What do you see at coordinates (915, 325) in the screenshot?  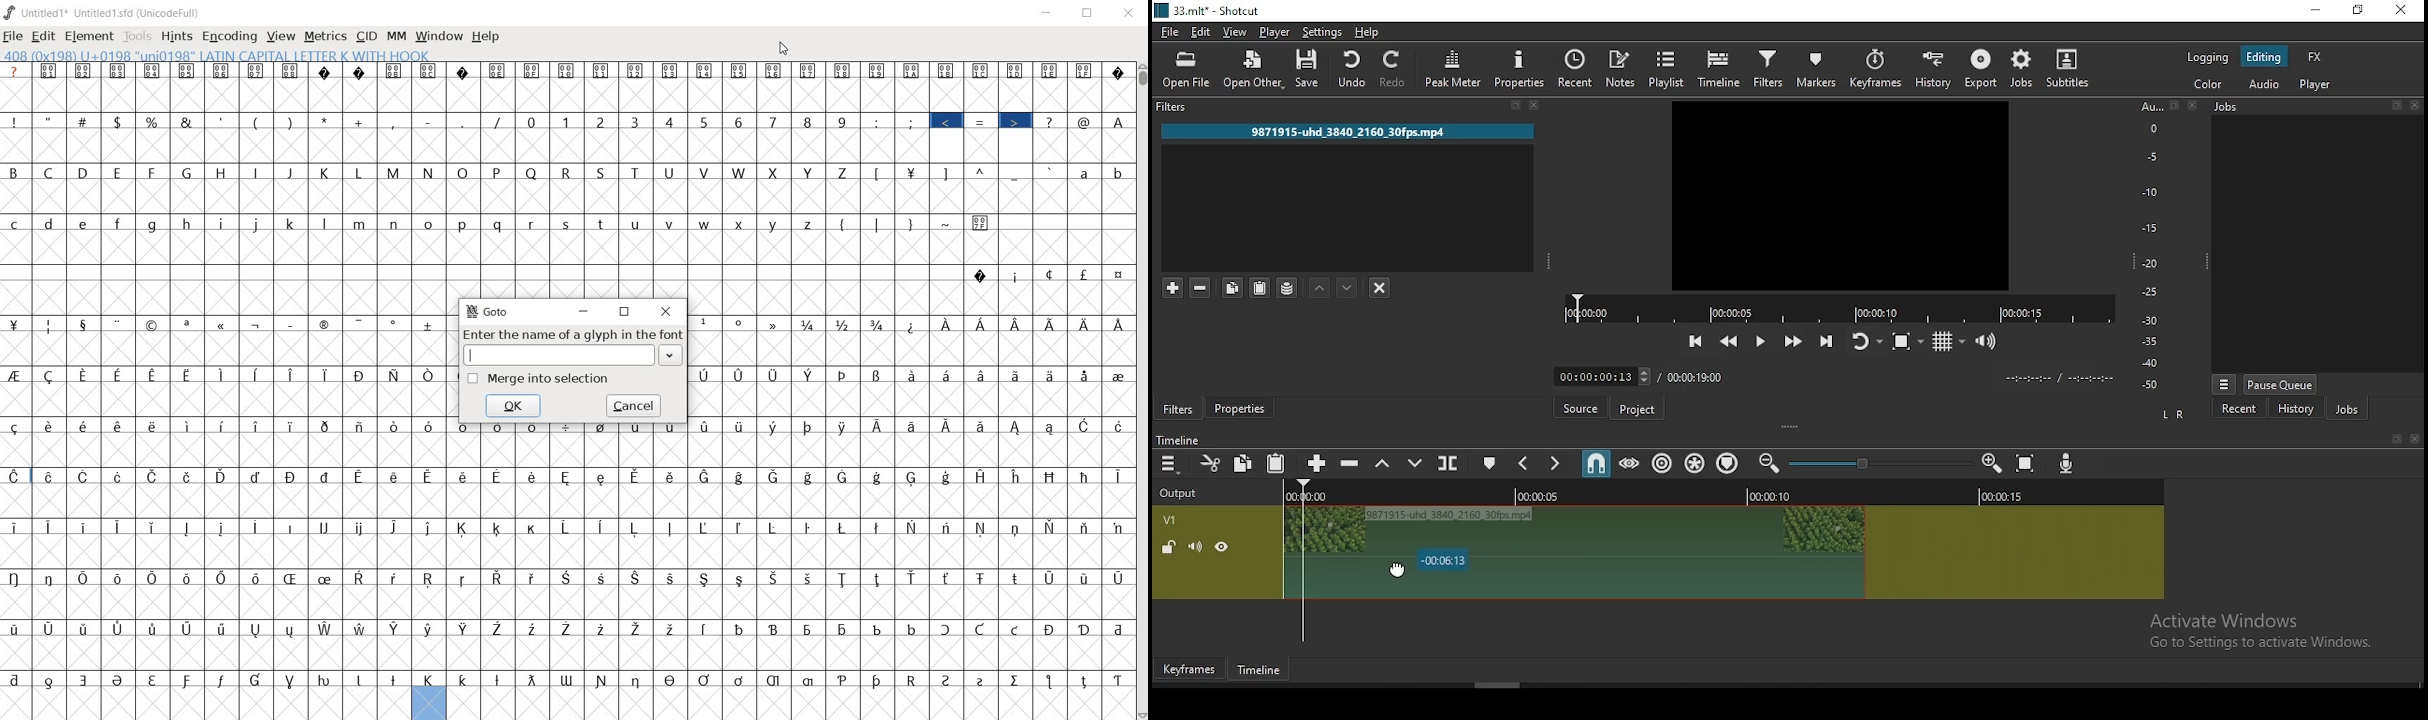 I see `` at bounding box center [915, 325].